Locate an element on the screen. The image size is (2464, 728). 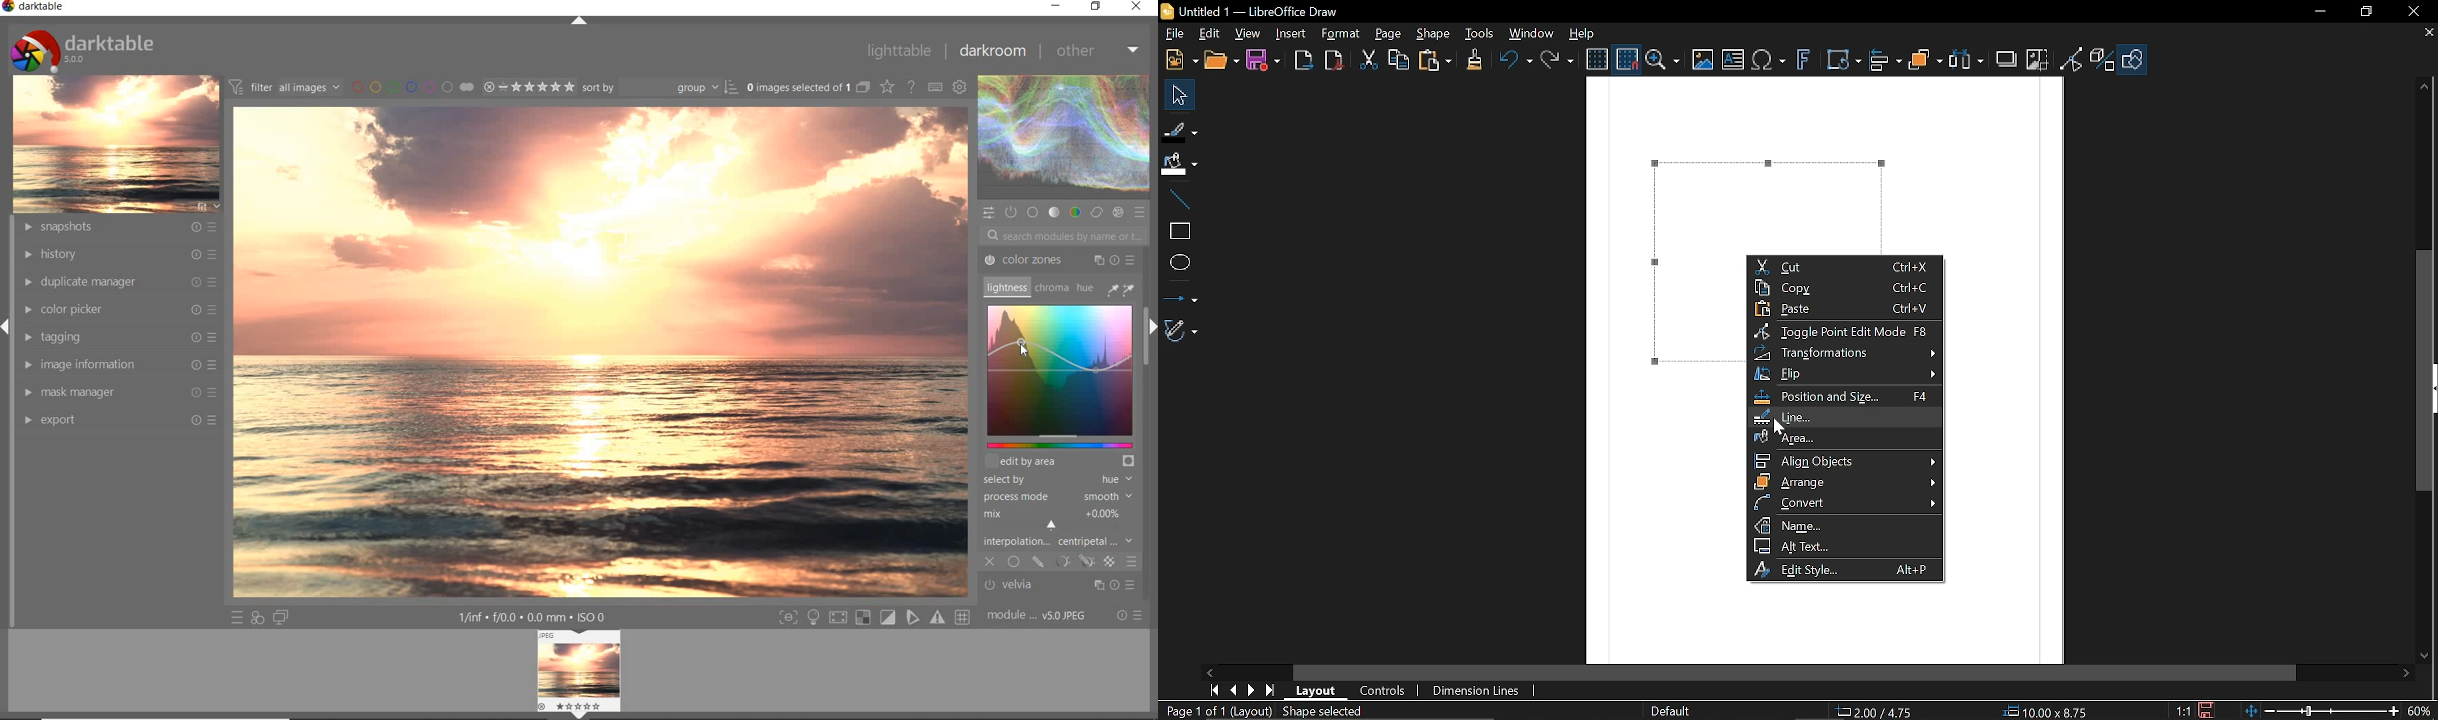
Vertical scrollbar is located at coordinates (2429, 371).